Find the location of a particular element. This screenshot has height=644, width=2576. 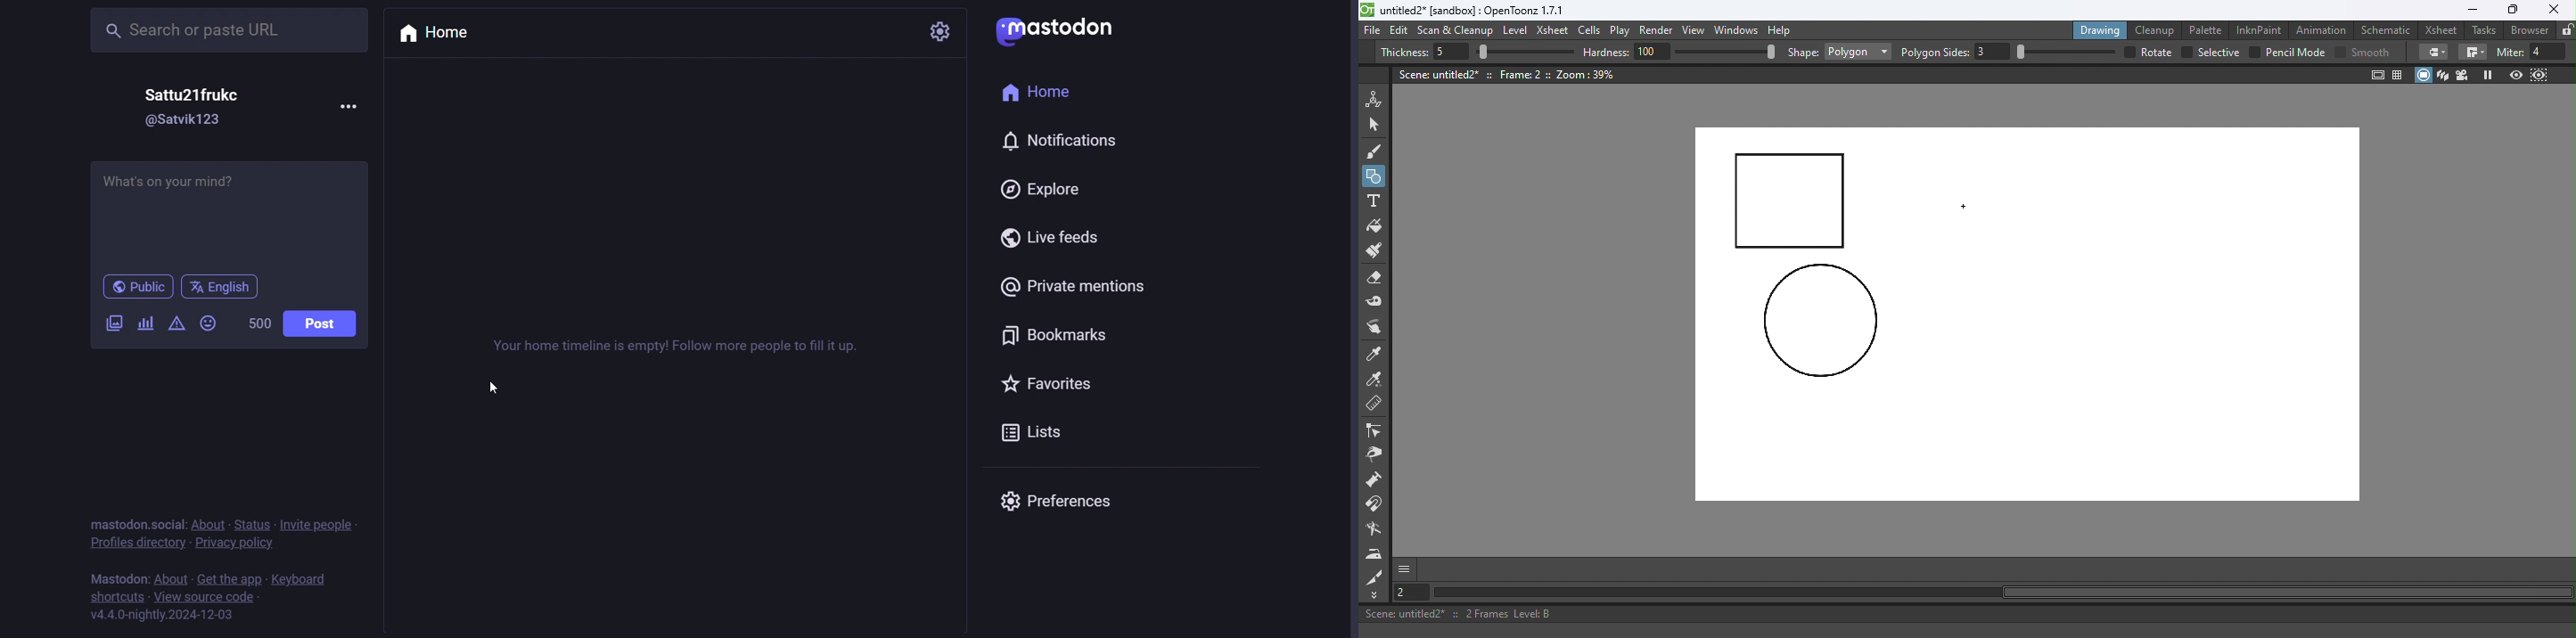

home is located at coordinates (439, 34).